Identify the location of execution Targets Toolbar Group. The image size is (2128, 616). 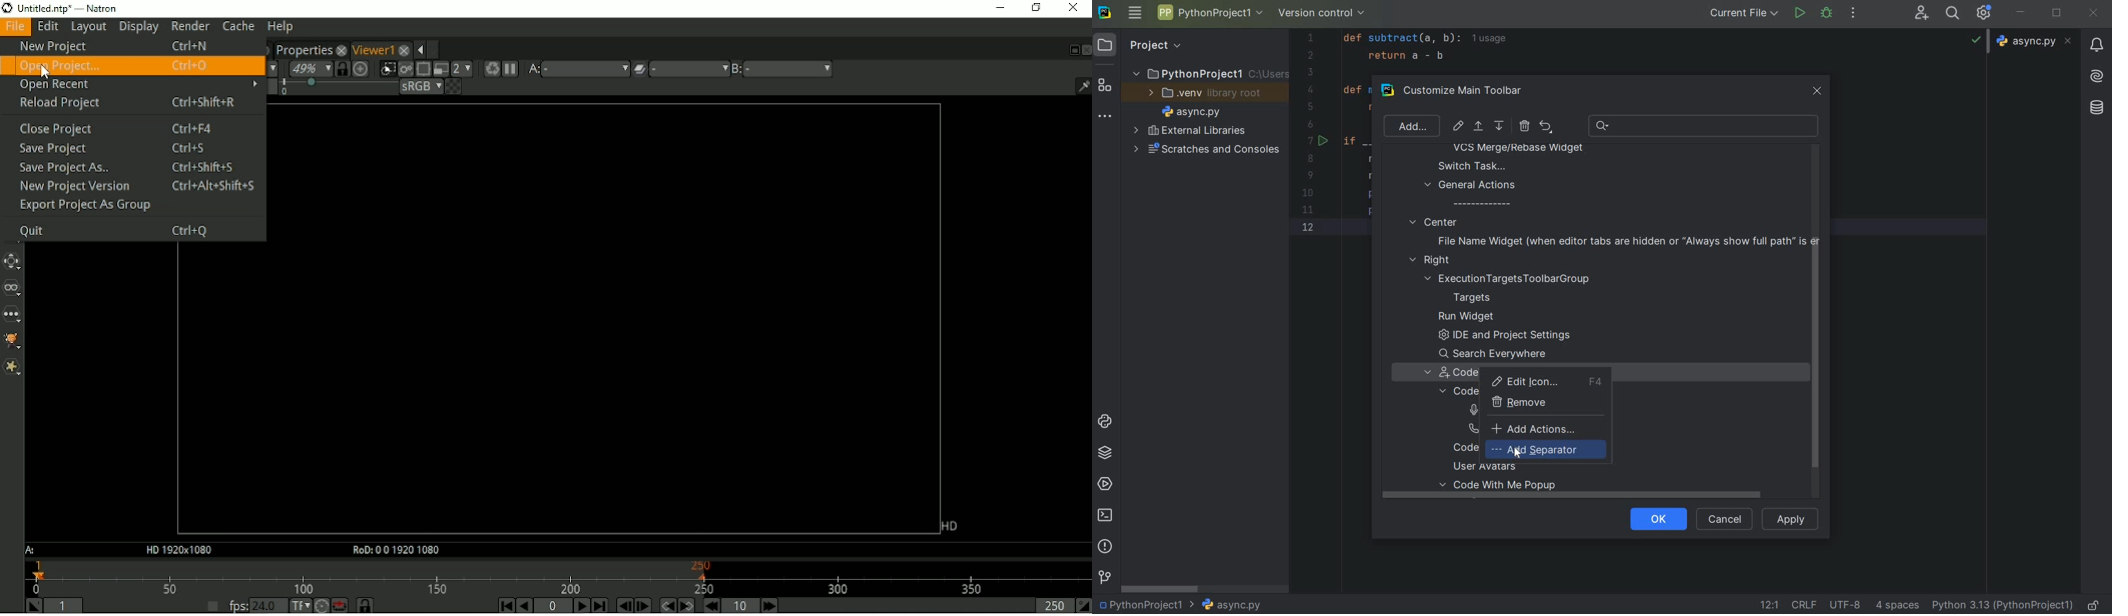
(1510, 279).